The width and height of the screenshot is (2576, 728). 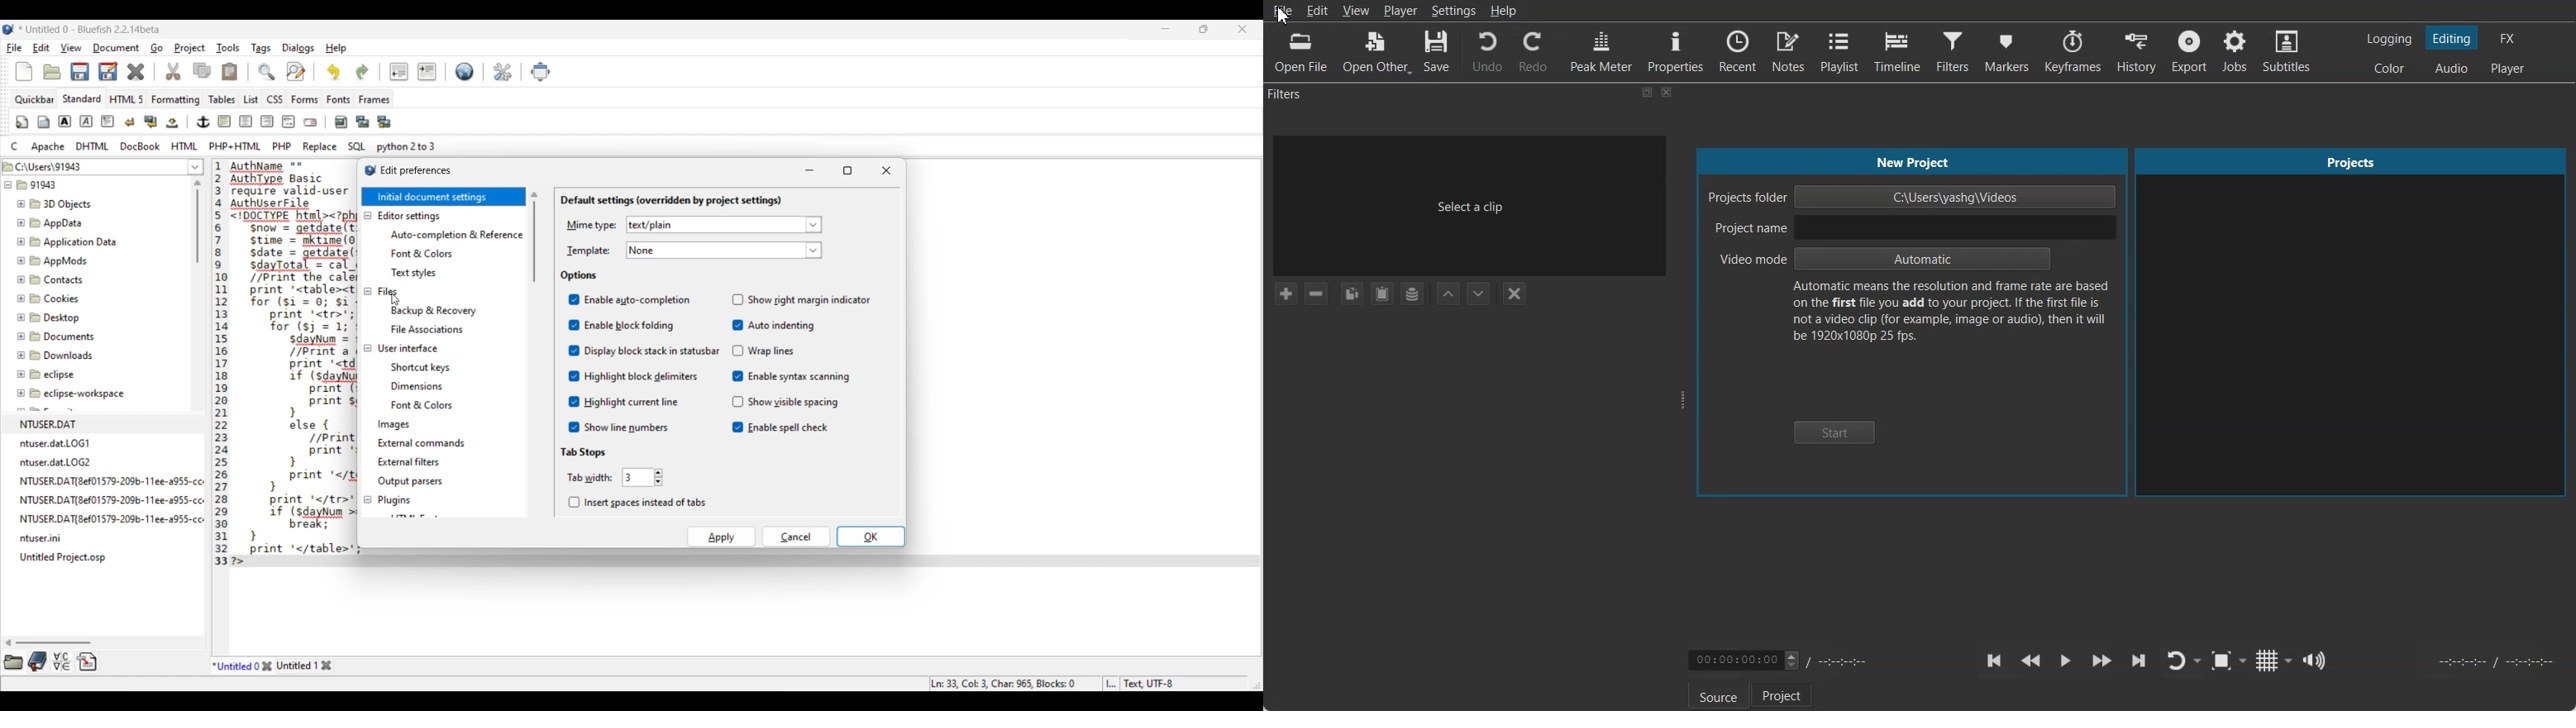 What do you see at coordinates (716, 238) in the screenshot?
I see `Text box for each default setting` at bounding box center [716, 238].